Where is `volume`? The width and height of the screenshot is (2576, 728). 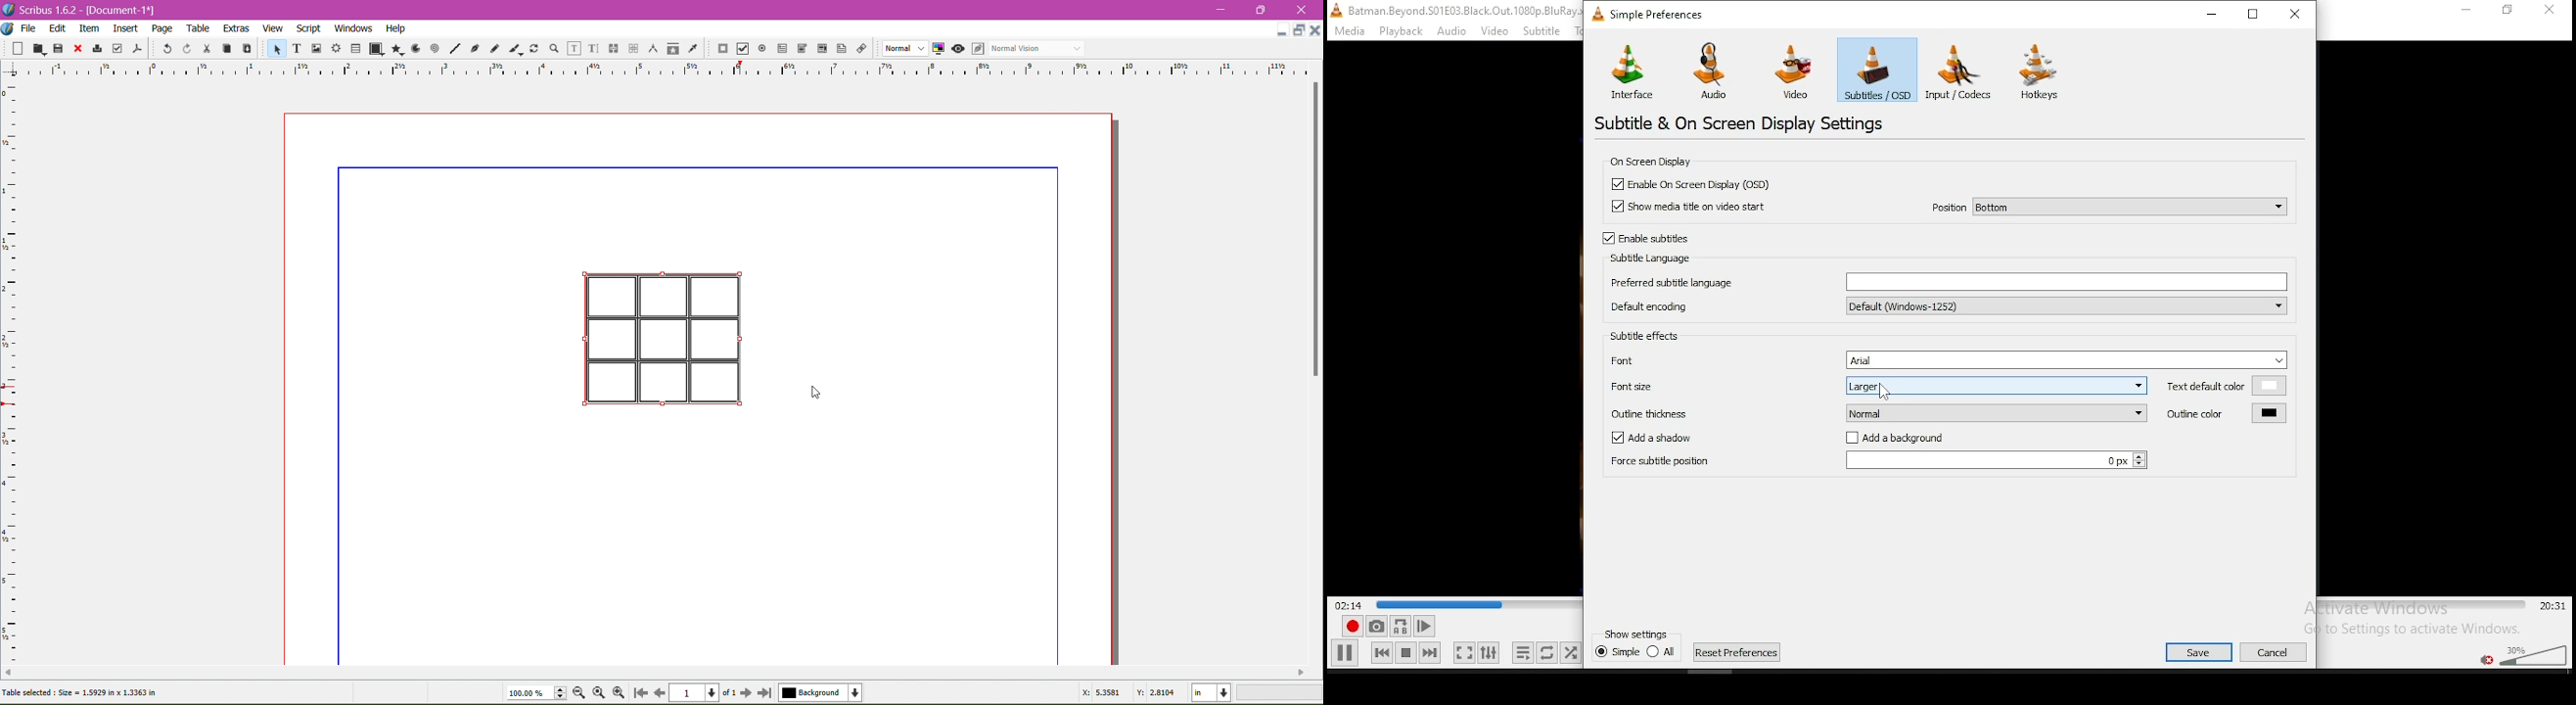
volume is located at coordinates (2532, 653).